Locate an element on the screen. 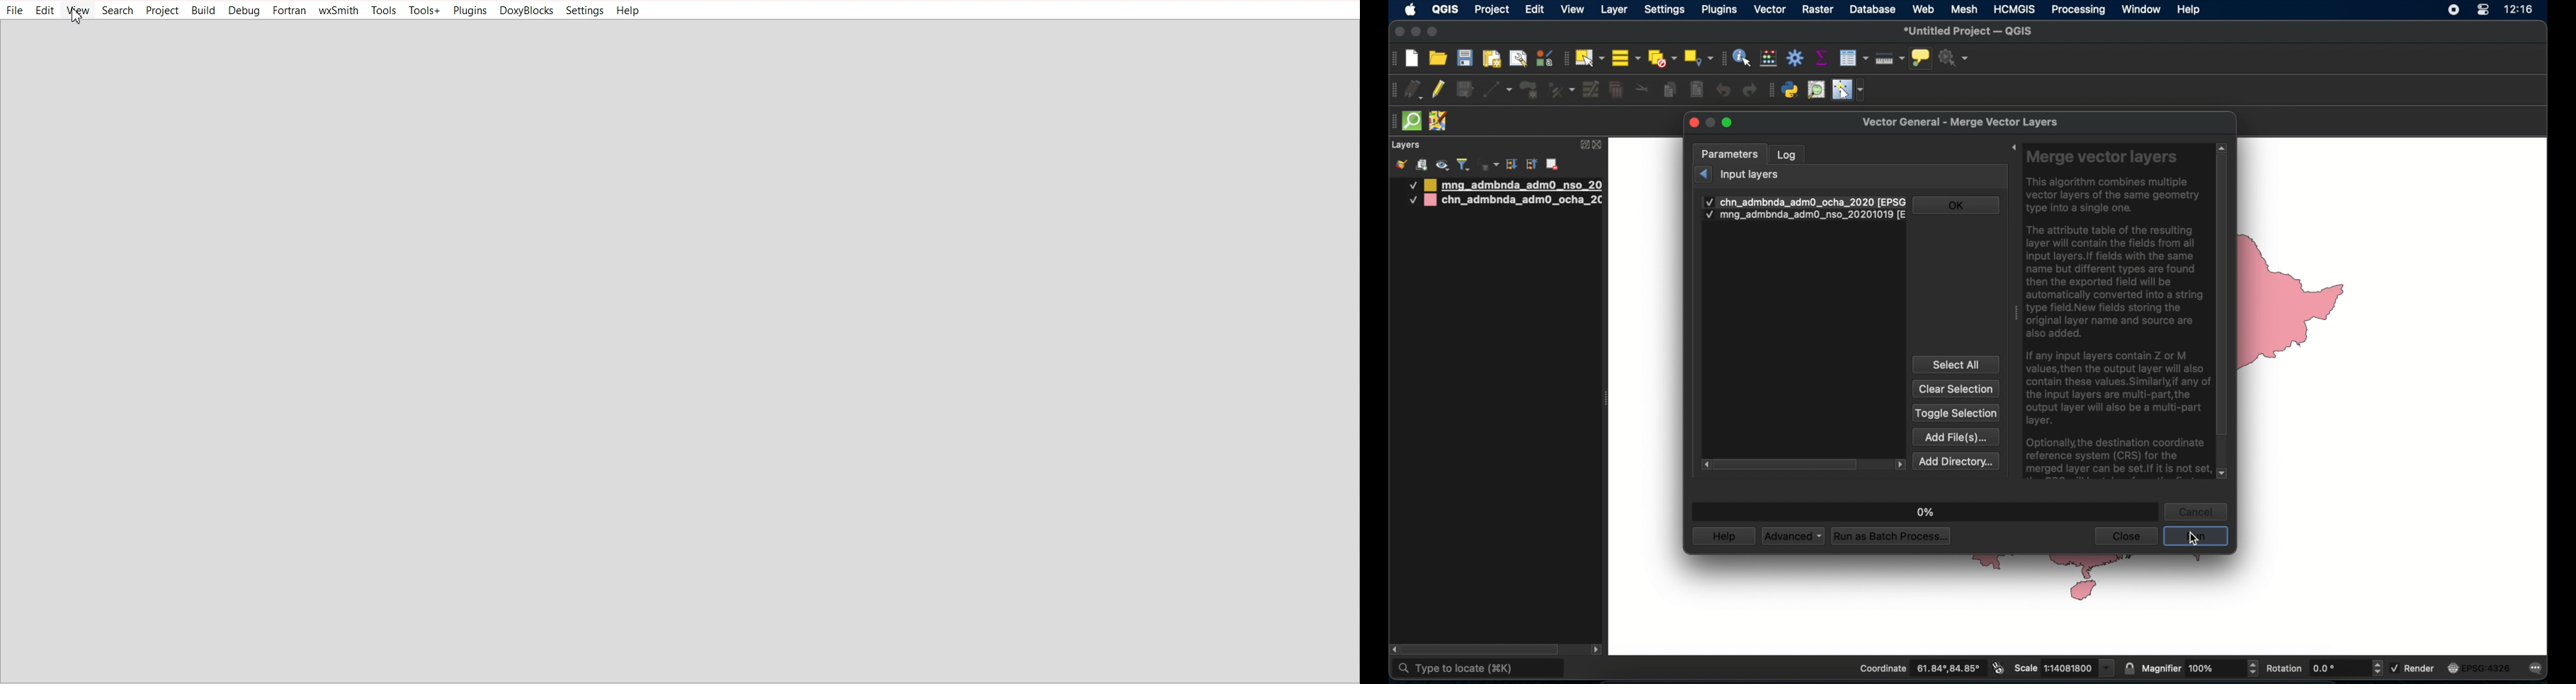 Image resolution: width=2576 pixels, height=700 pixels. scroll right is located at coordinates (1703, 465).